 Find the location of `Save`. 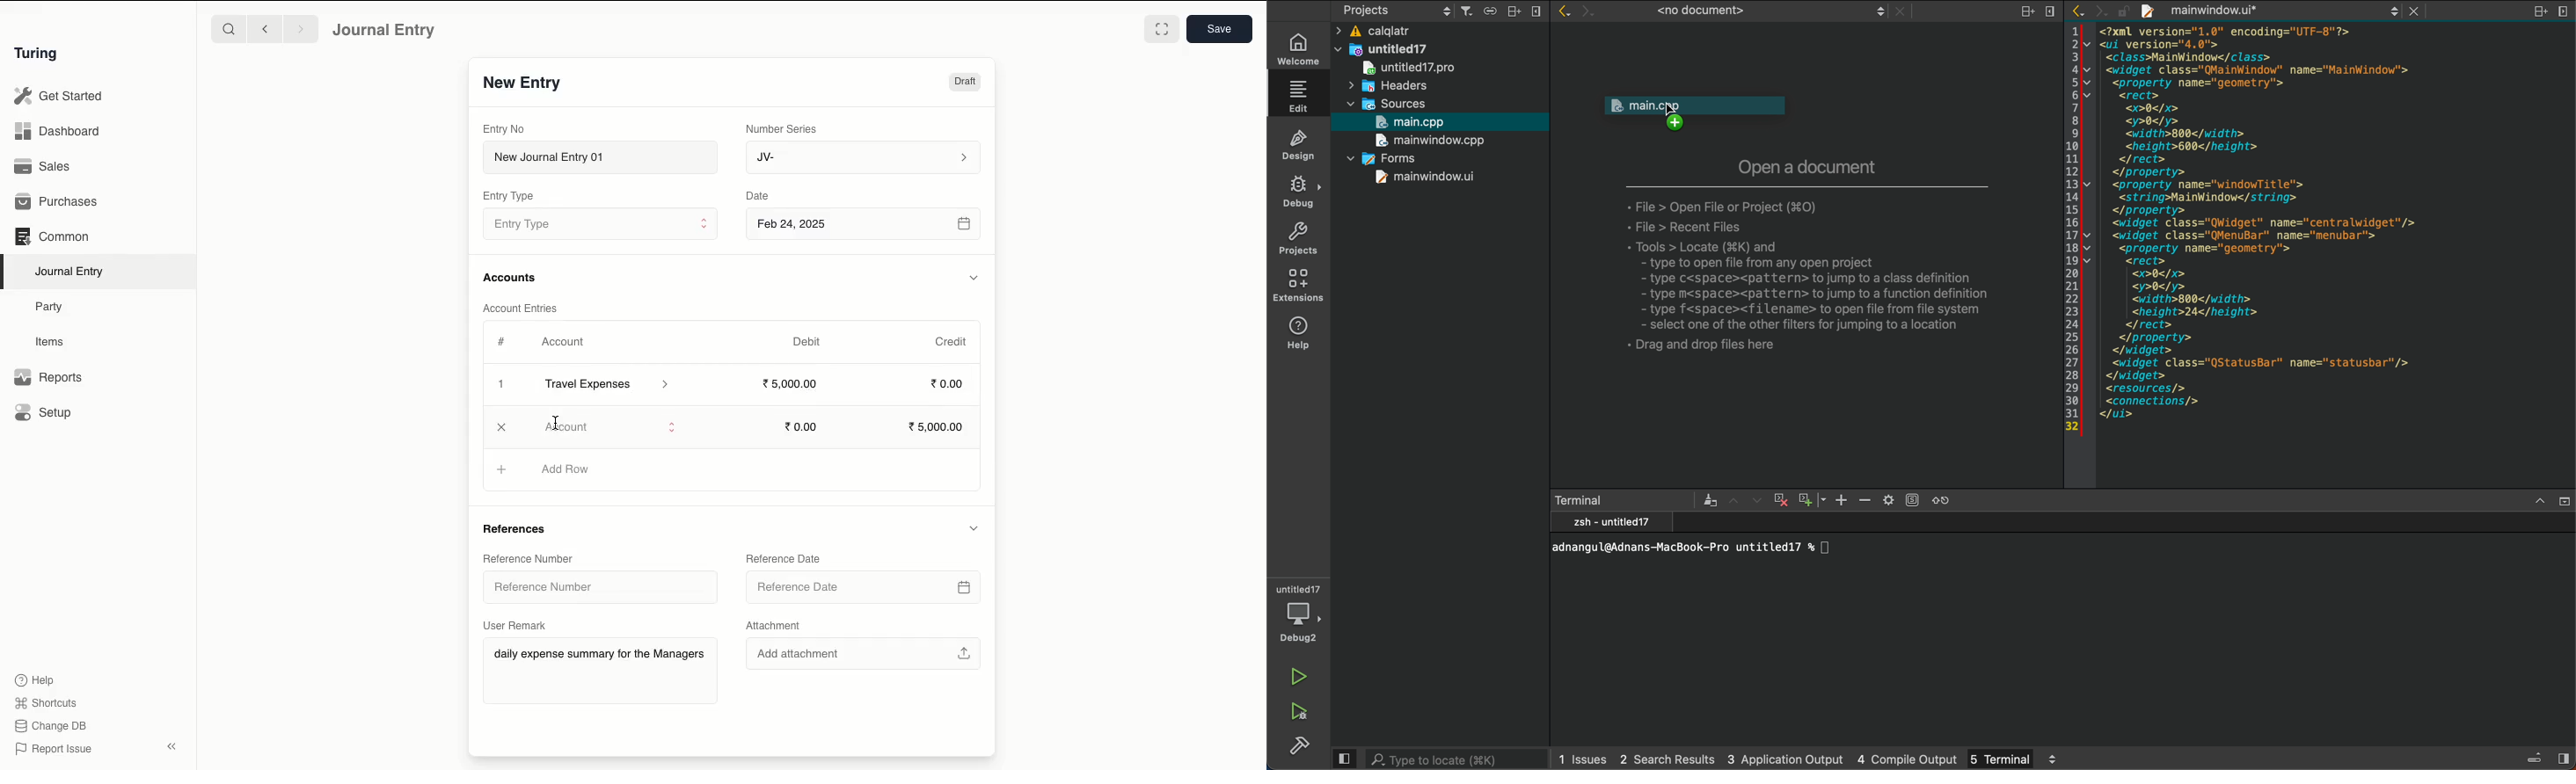

Save is located at coordinates (1220, 29).